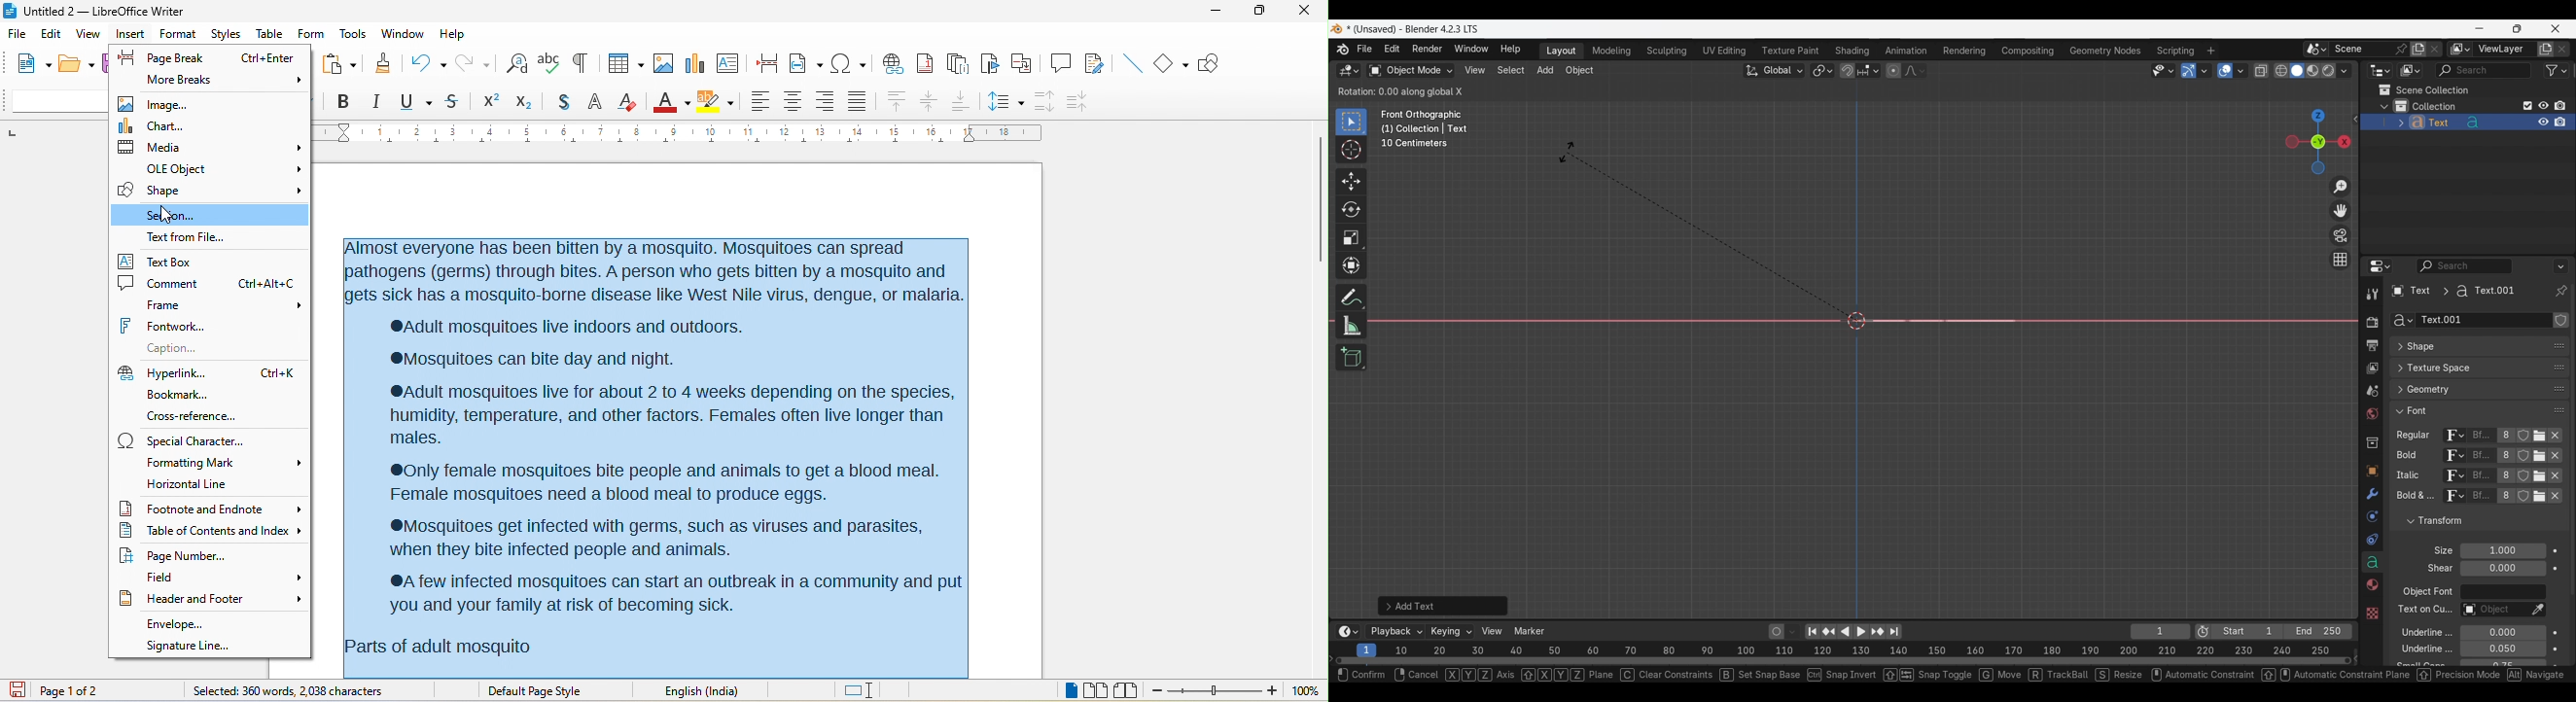  I want to click on tools, so click(353, 35).